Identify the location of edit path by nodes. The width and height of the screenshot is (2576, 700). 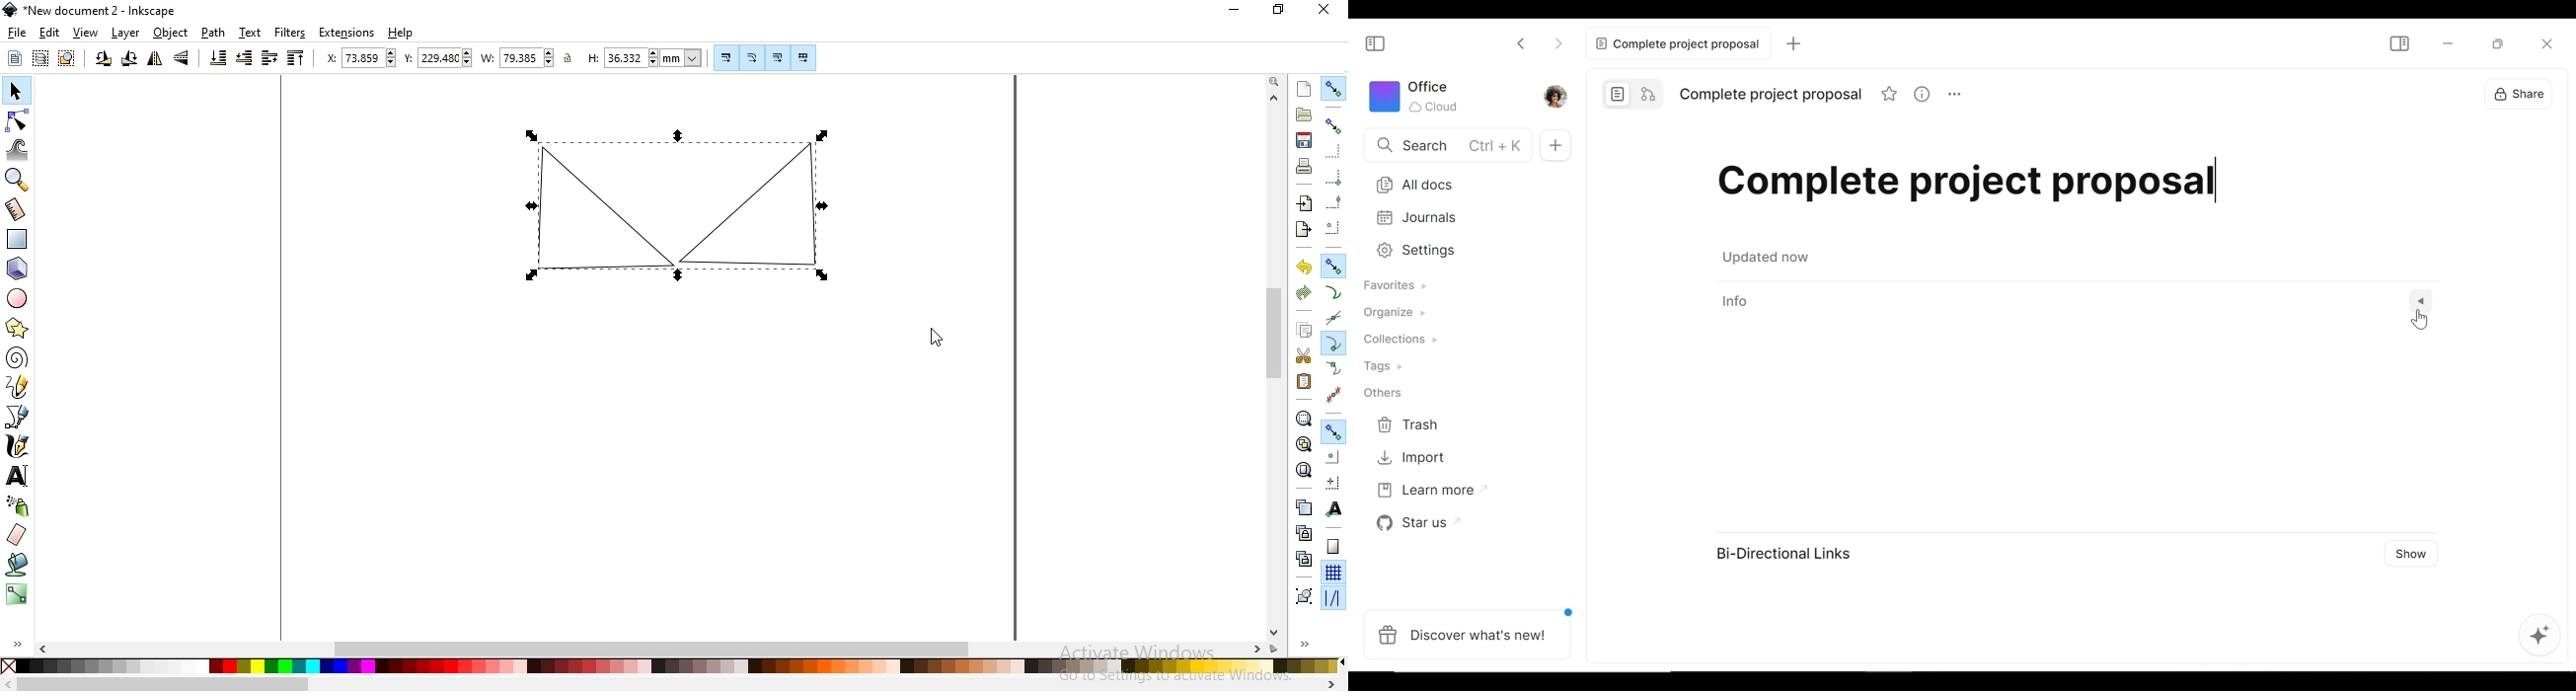
(16, 118).